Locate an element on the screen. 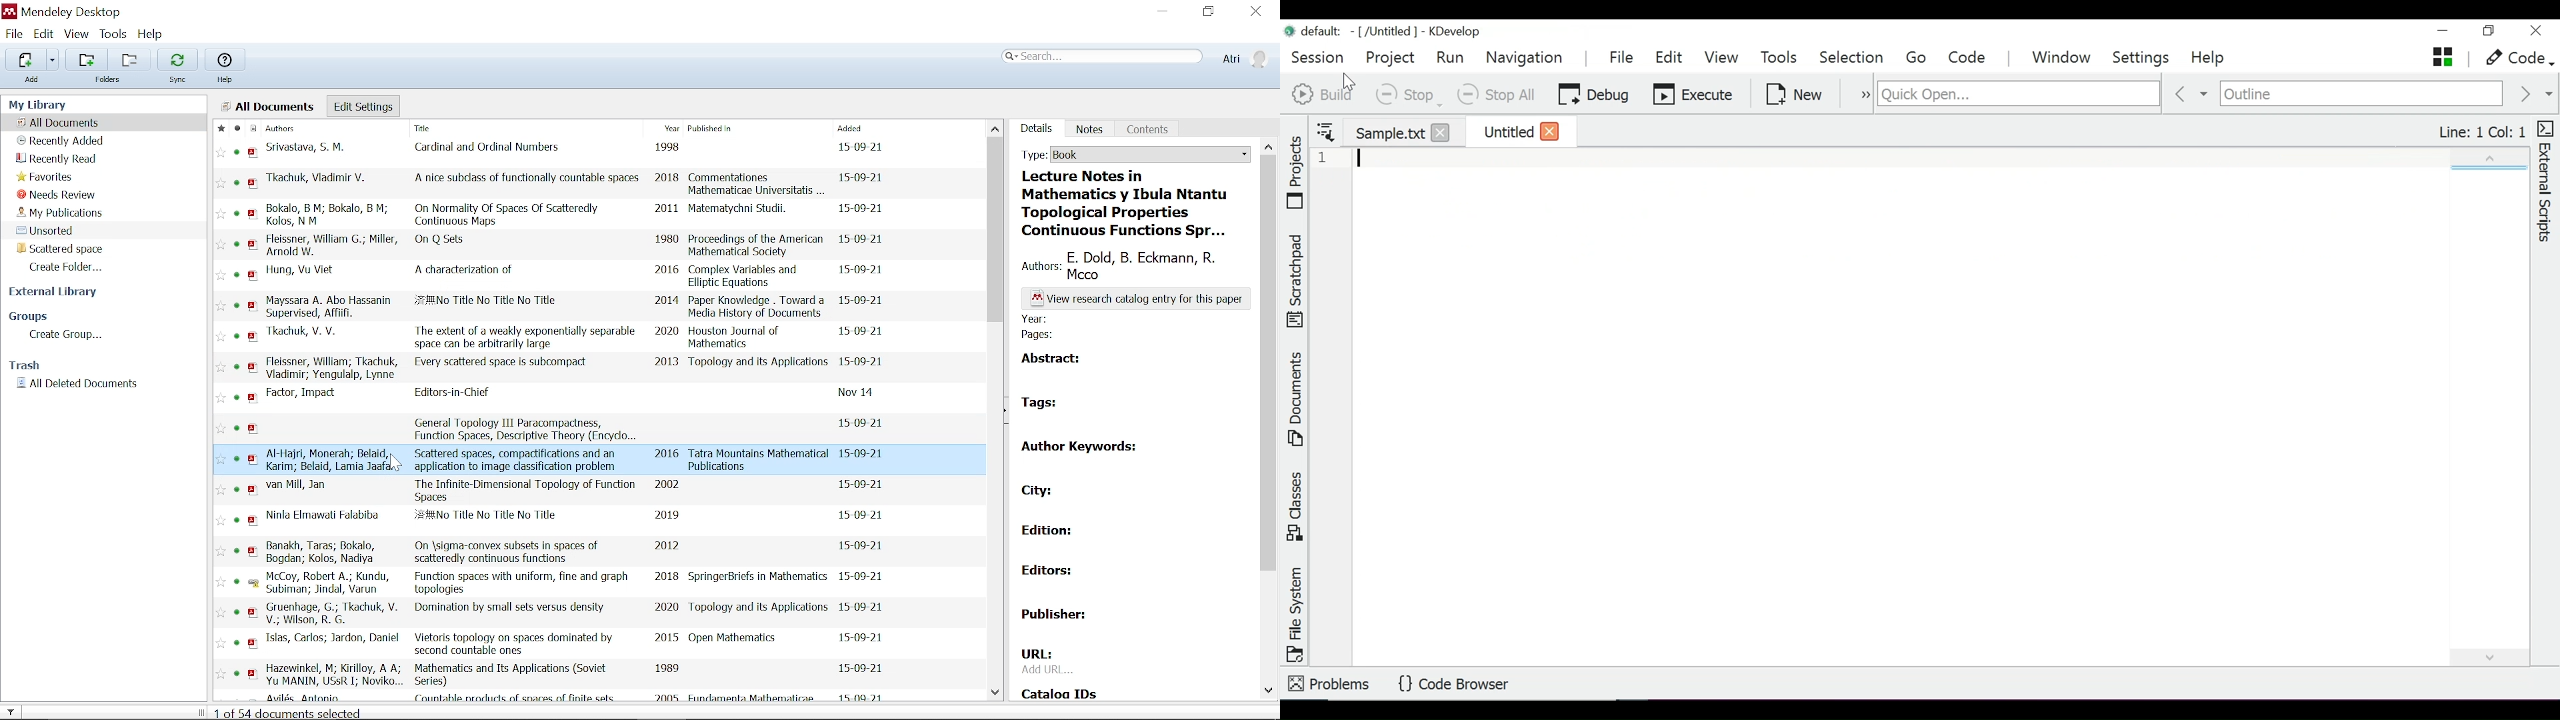 This screenshot has height=728, width=2576. Date is located at coordinates (863, 666).